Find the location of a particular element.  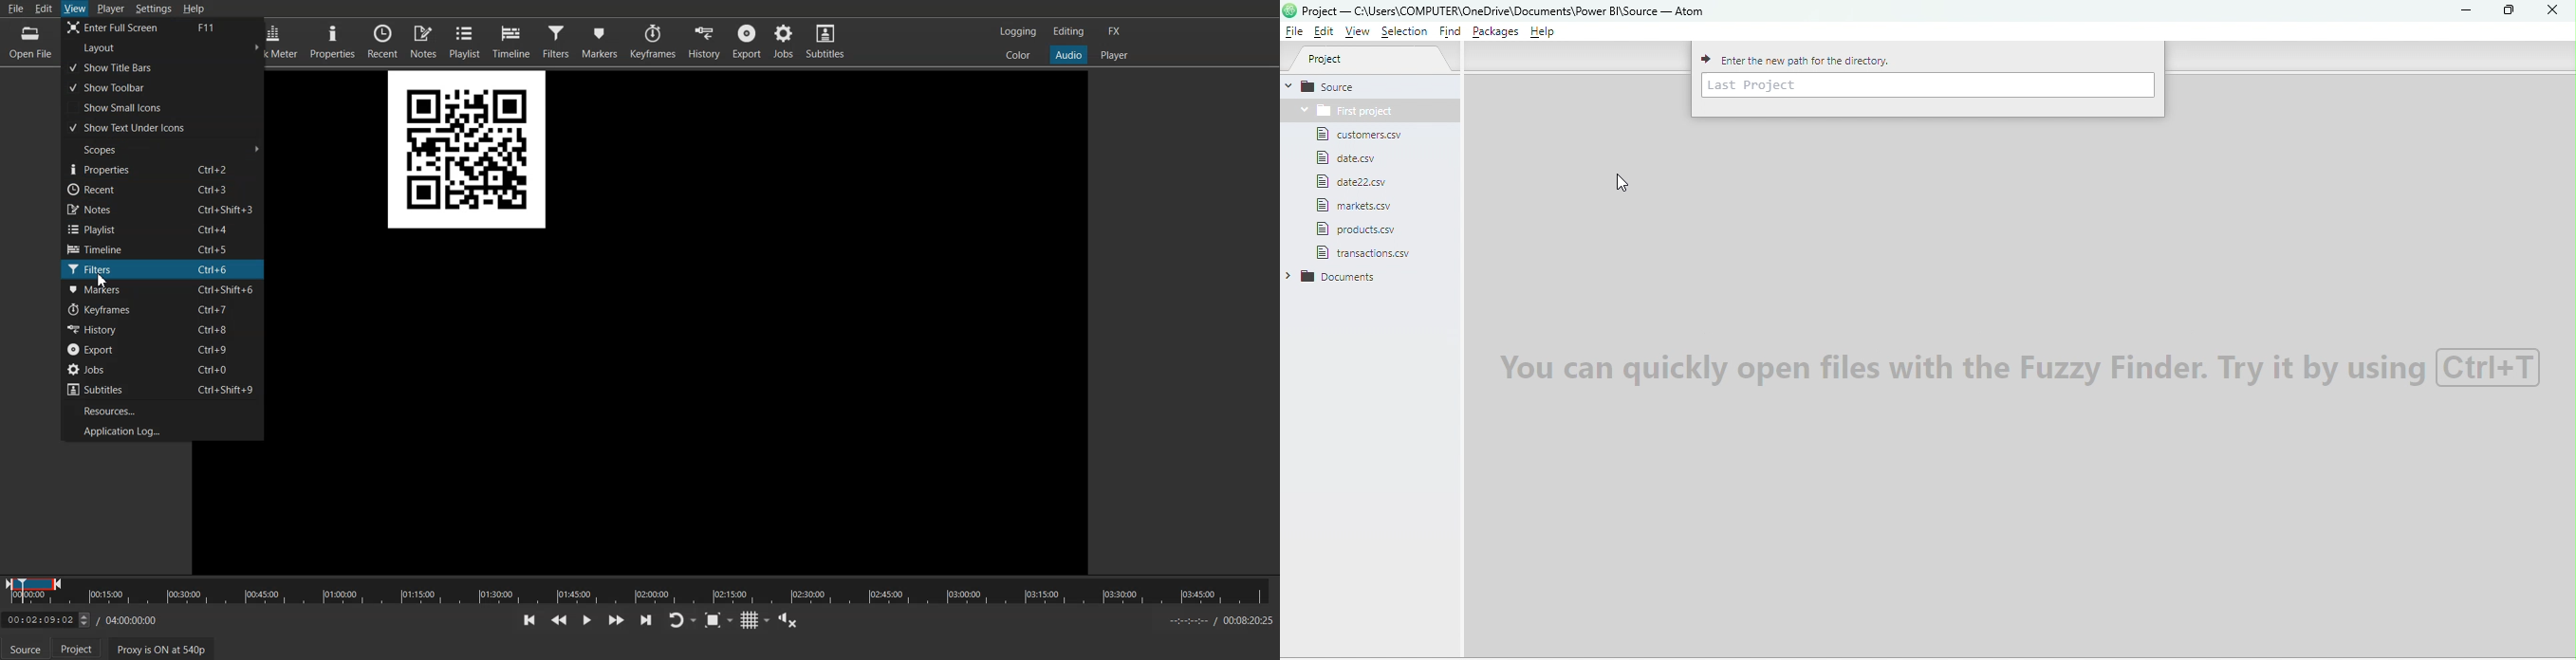

Timeline is located at coordinates (163, 249).